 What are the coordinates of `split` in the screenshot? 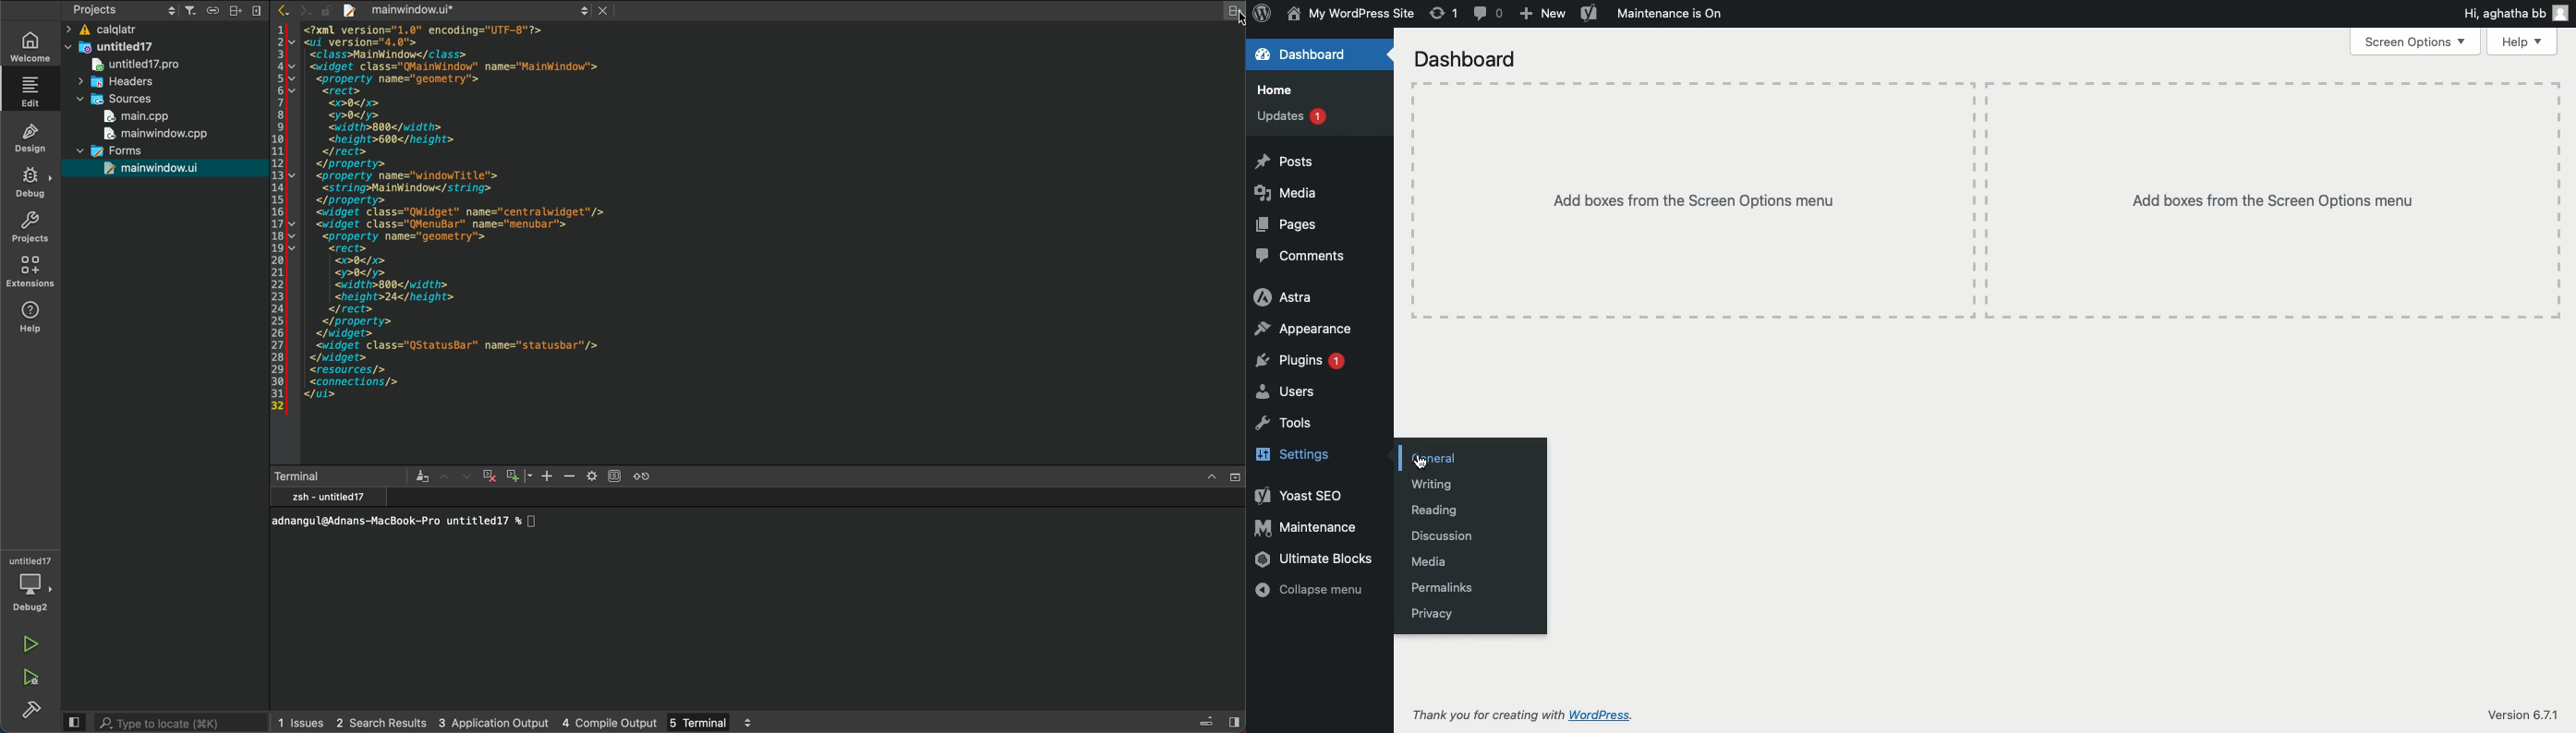 It's located at (1235, 10).